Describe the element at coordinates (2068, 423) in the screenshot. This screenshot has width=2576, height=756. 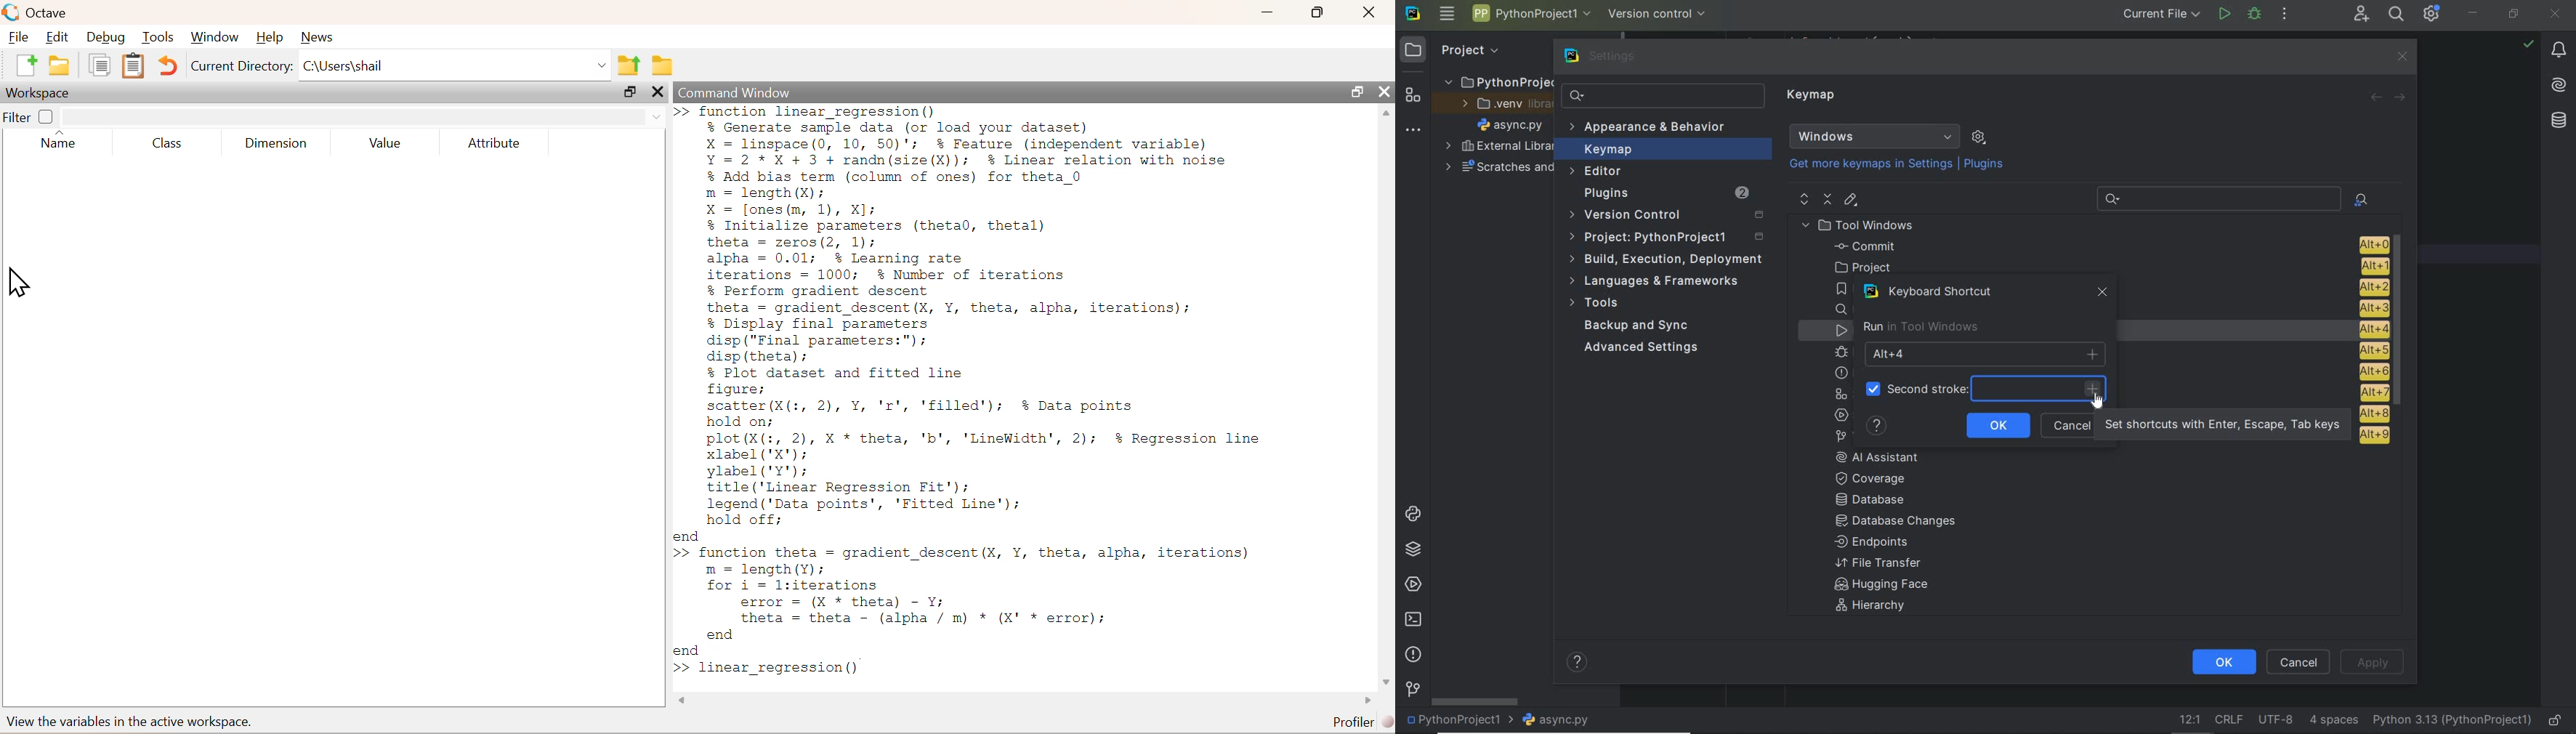
I see `cancel` at that location.